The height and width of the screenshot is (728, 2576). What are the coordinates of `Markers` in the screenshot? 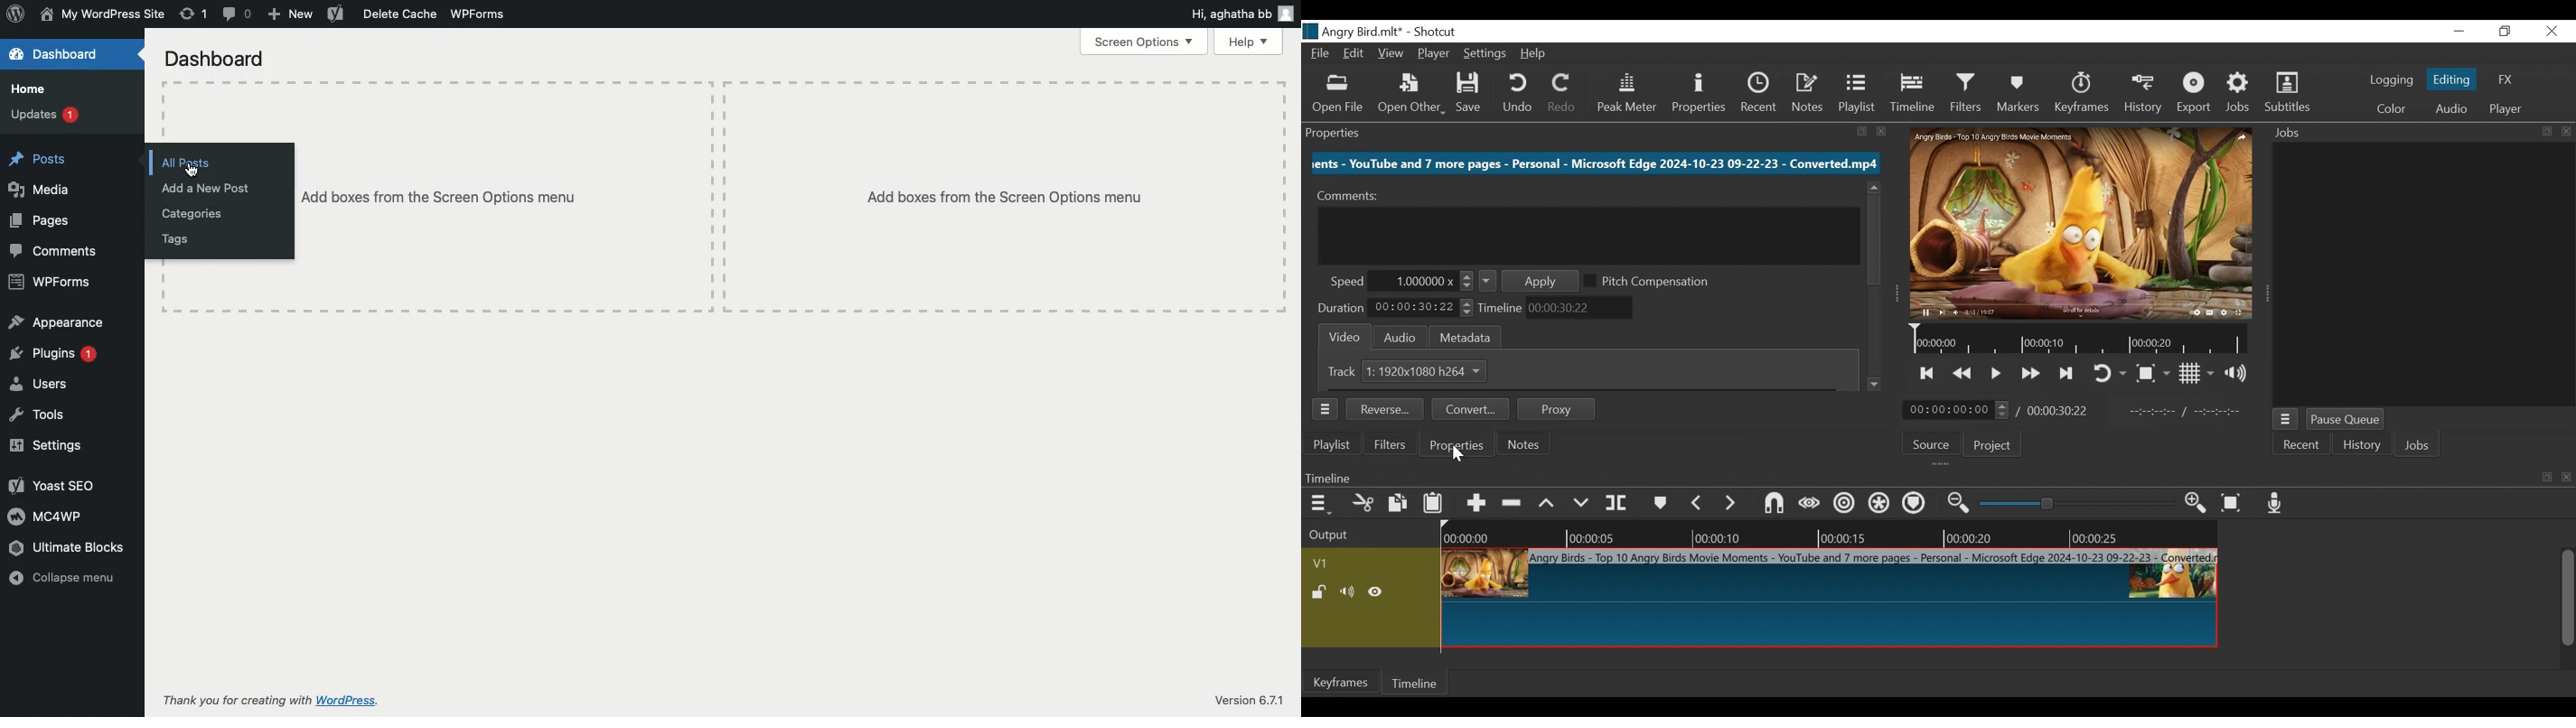 It's located at (2020, 95).